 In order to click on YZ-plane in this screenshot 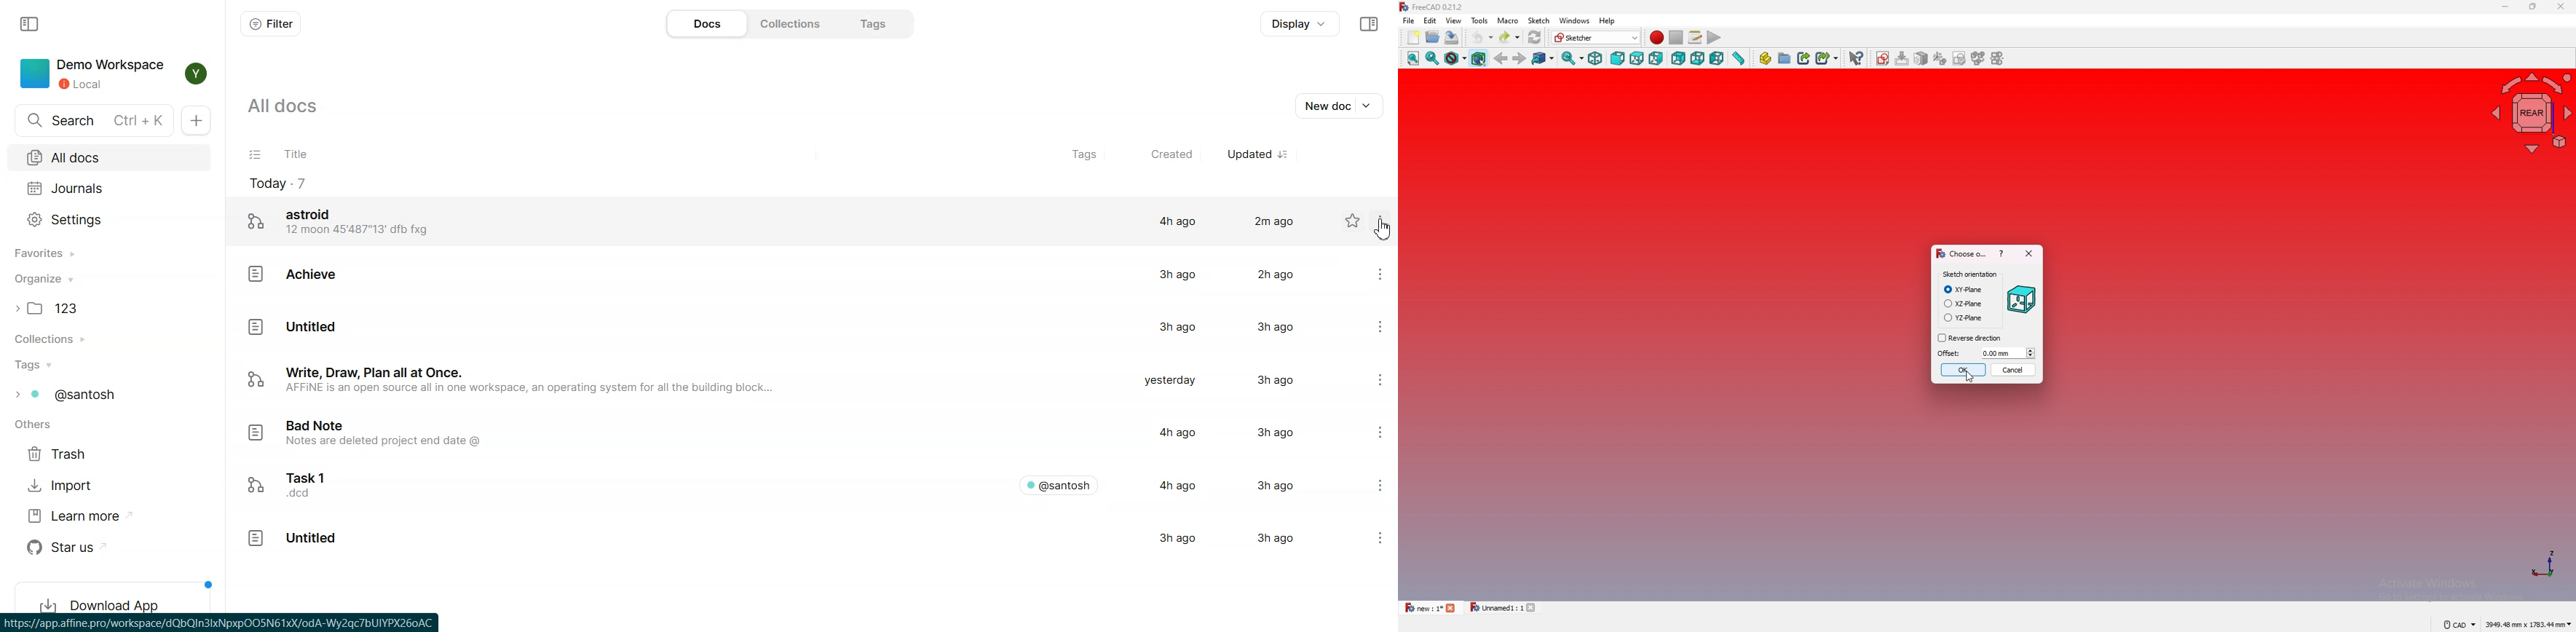, I will do `click(1963, 318)`.